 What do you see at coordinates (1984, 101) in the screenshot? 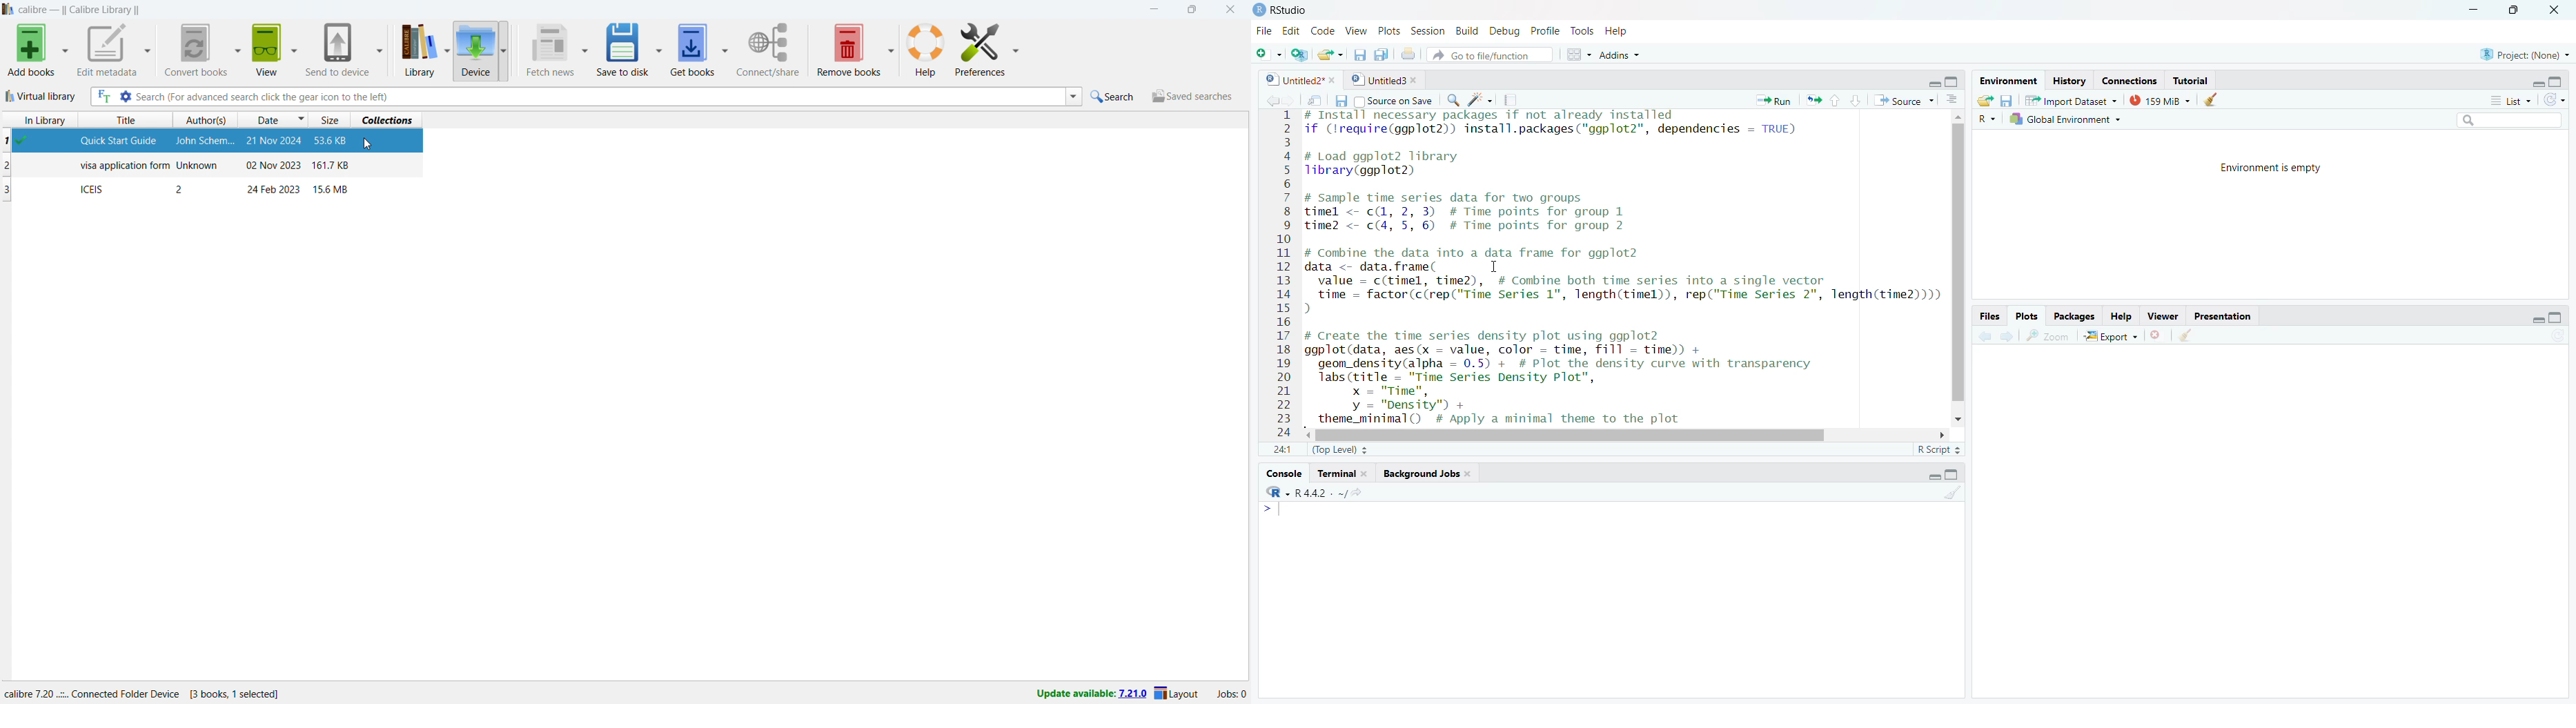
I see `Open folder` at bounding box center [1984, 101].